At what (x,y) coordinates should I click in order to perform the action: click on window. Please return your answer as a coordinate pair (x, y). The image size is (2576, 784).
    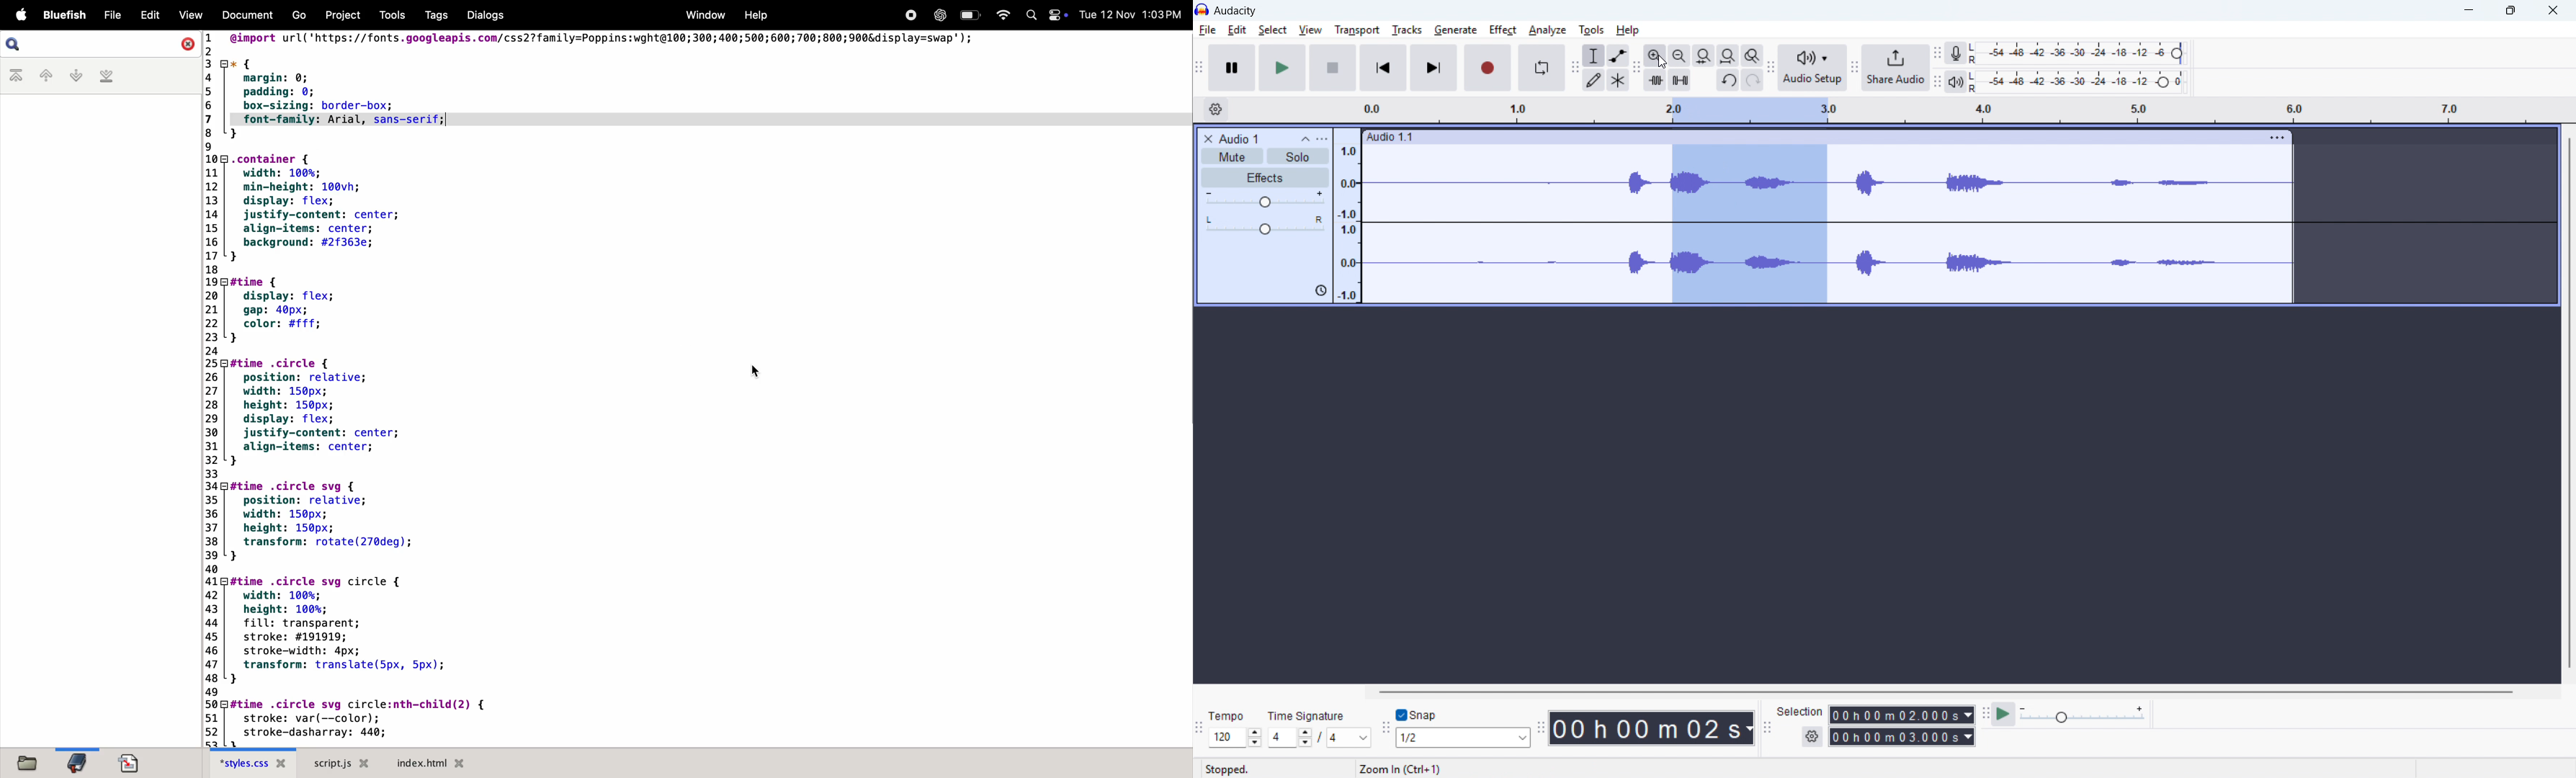
    Looking at the image, I should click on (703, 15).